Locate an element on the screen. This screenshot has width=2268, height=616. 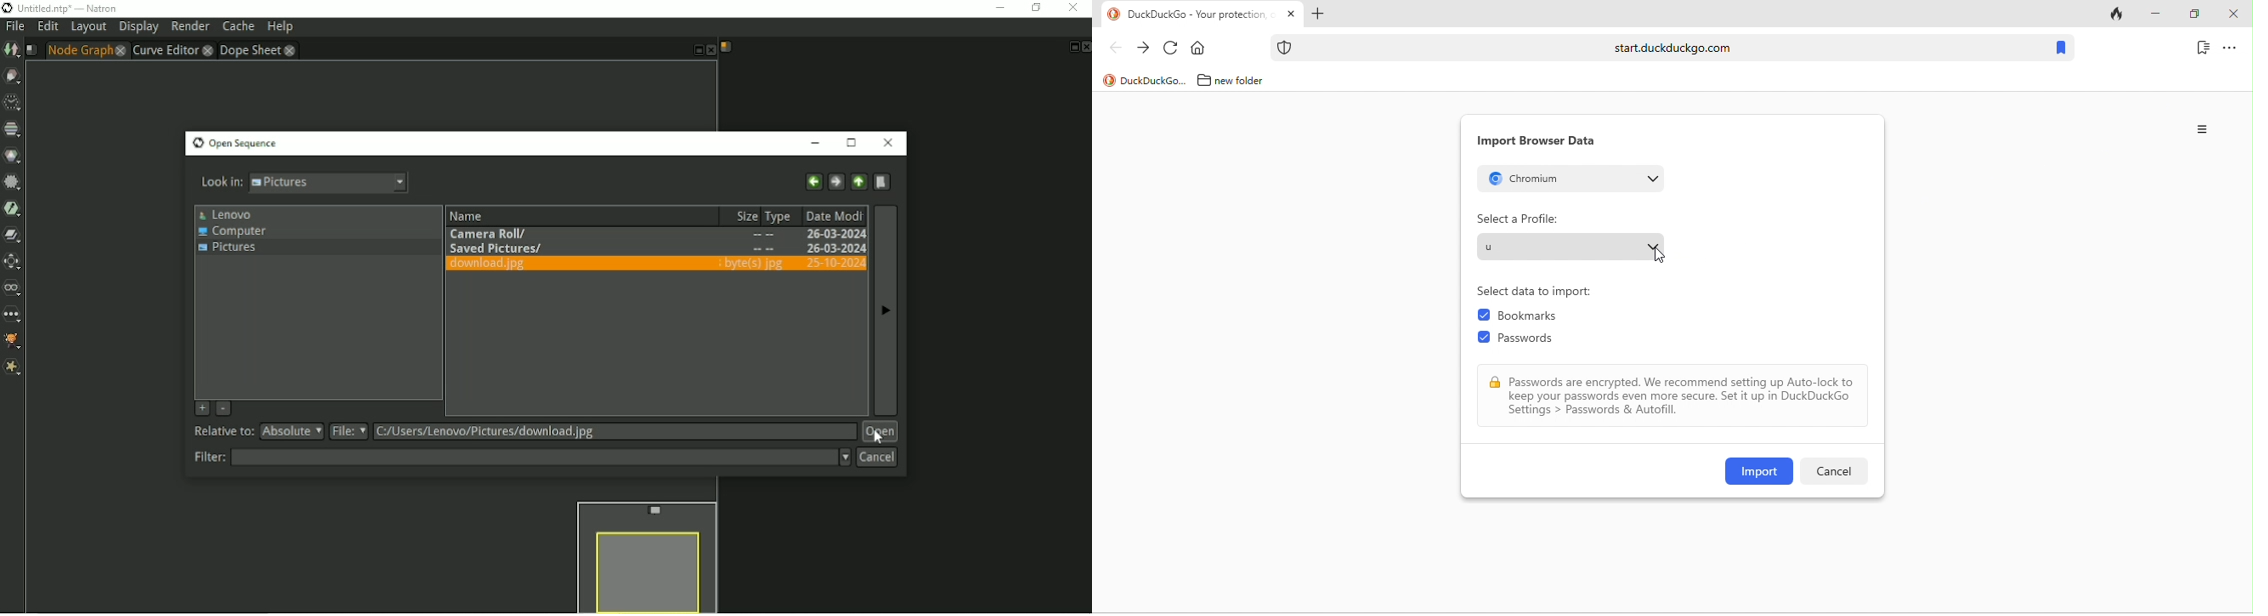
Lock icon is located at coordinates (1495, 383).